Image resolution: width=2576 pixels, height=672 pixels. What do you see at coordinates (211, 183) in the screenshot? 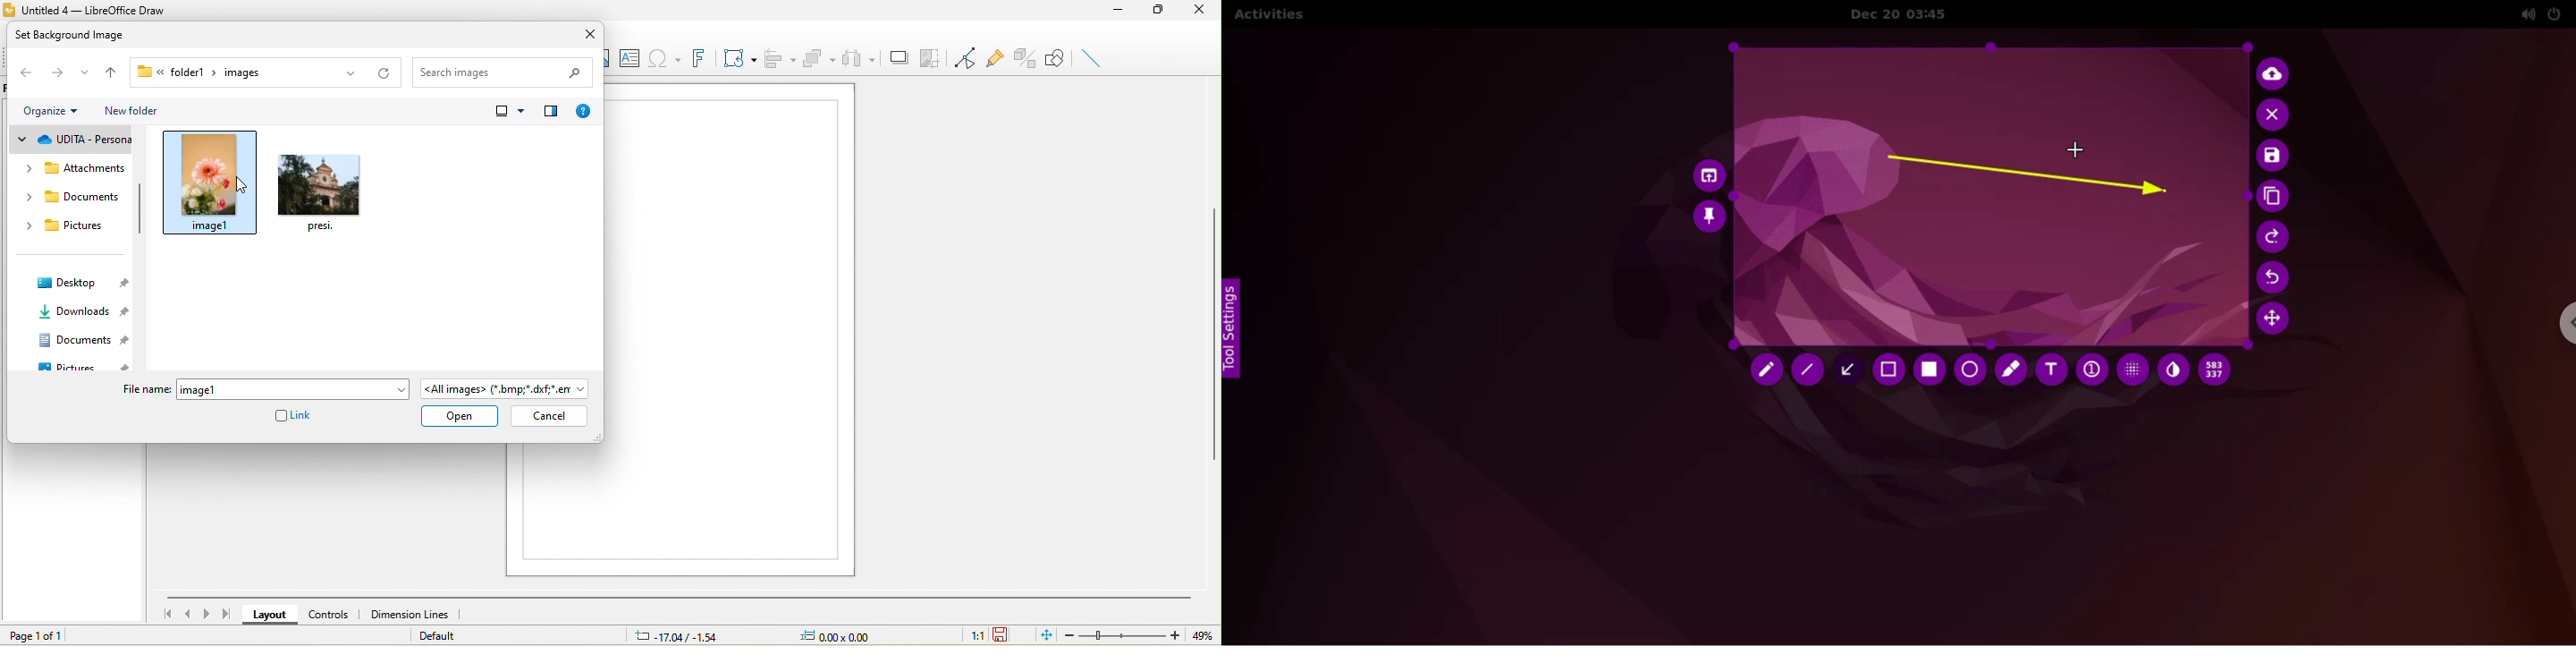
I see `select image` at bounding box center [211, 183].